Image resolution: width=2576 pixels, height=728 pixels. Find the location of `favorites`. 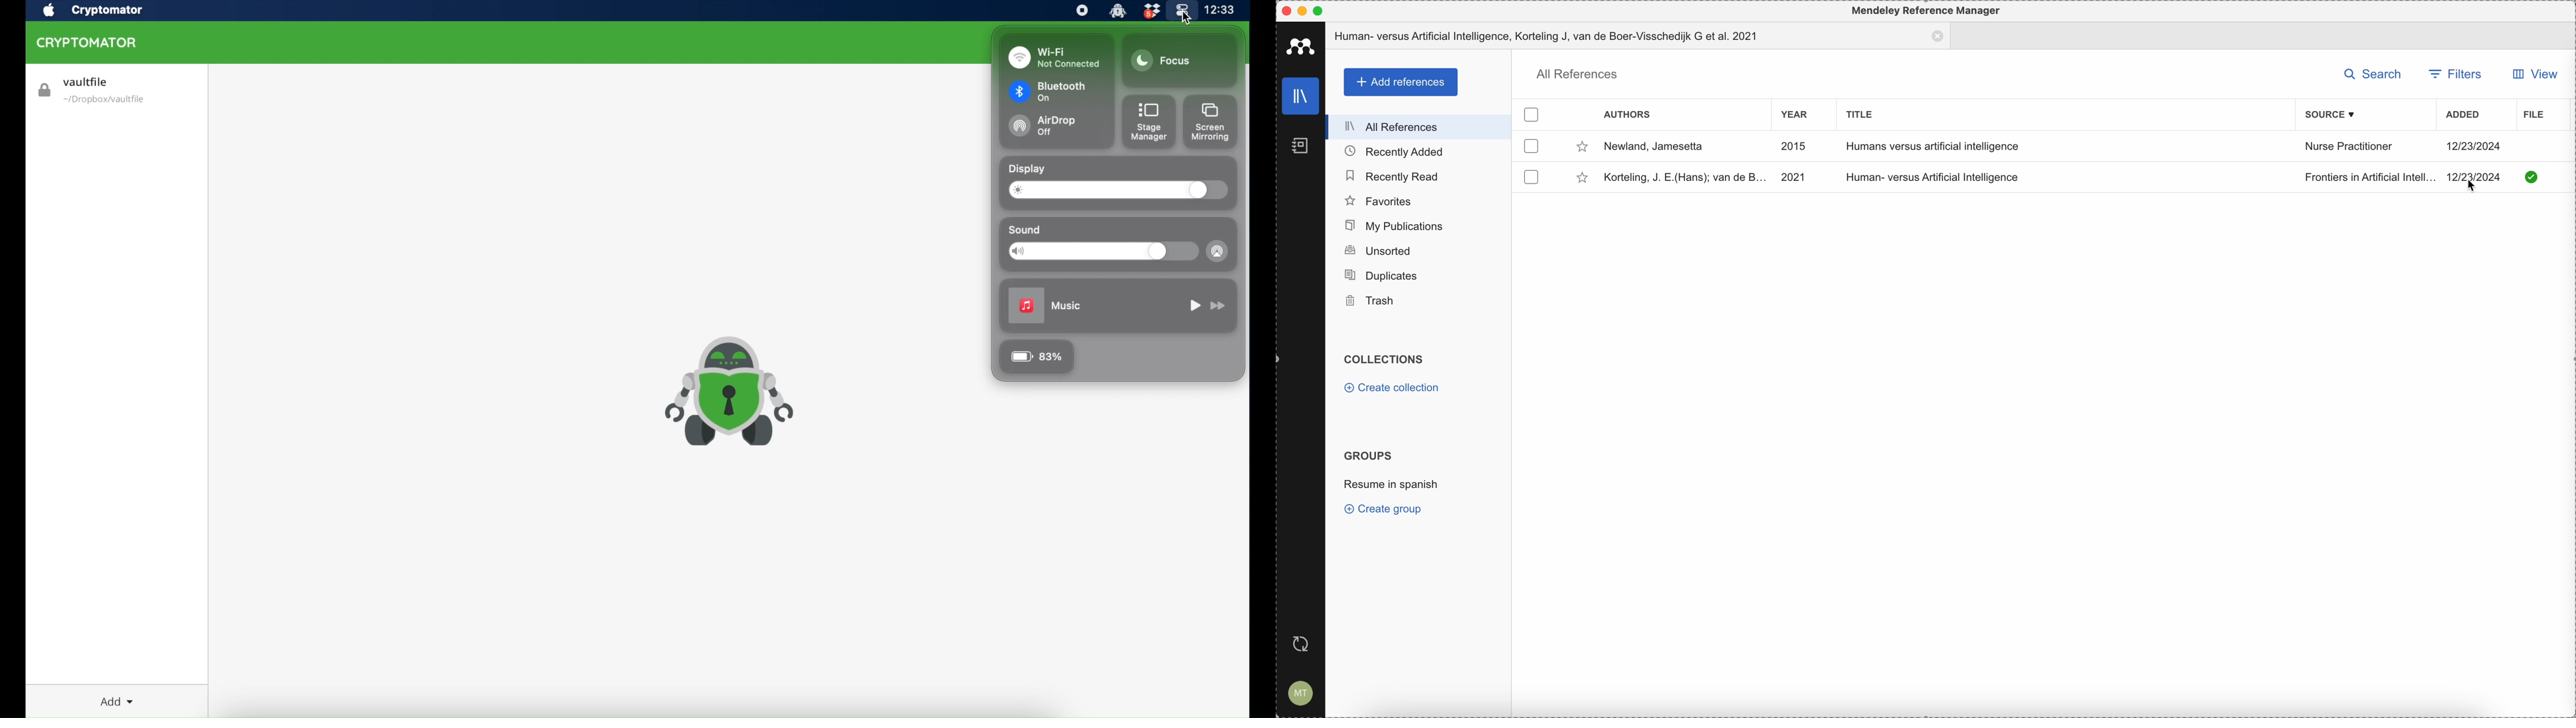

favorites is located at coordinates (1419, 200).